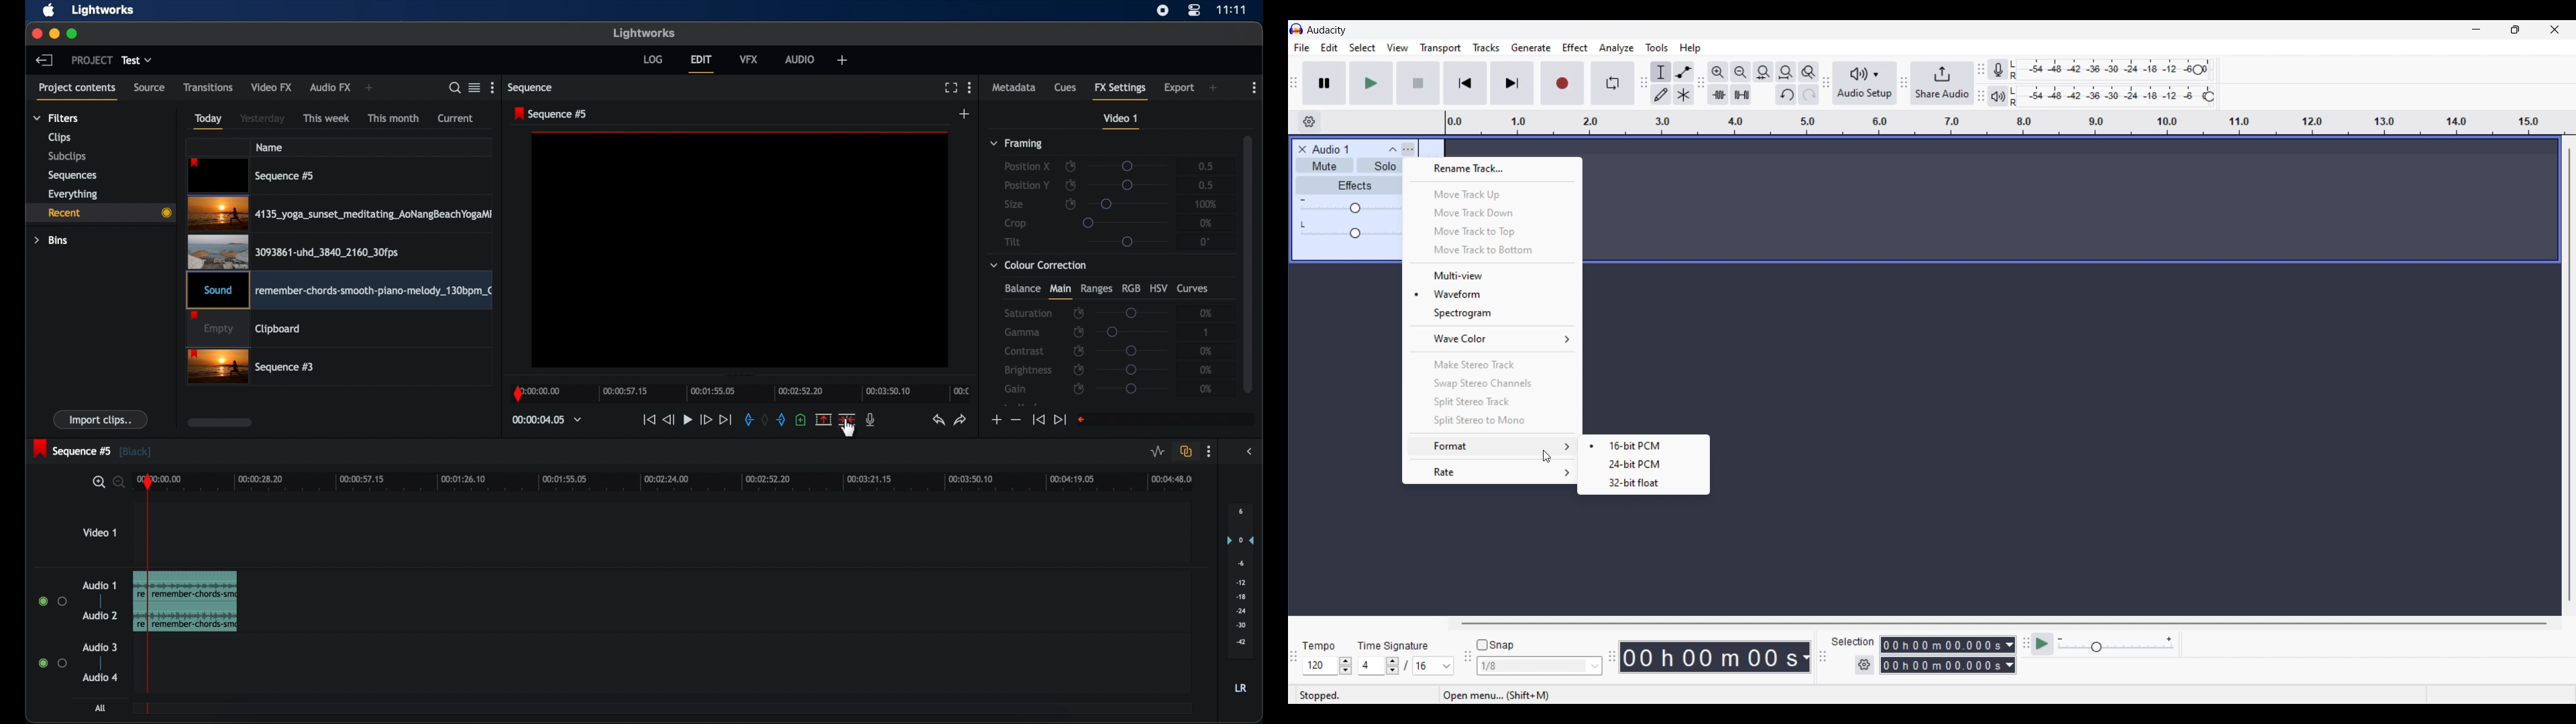 The width and height of the screenshot is (2576, 728). I want to click on Envelop tool, so click(1683, 72).